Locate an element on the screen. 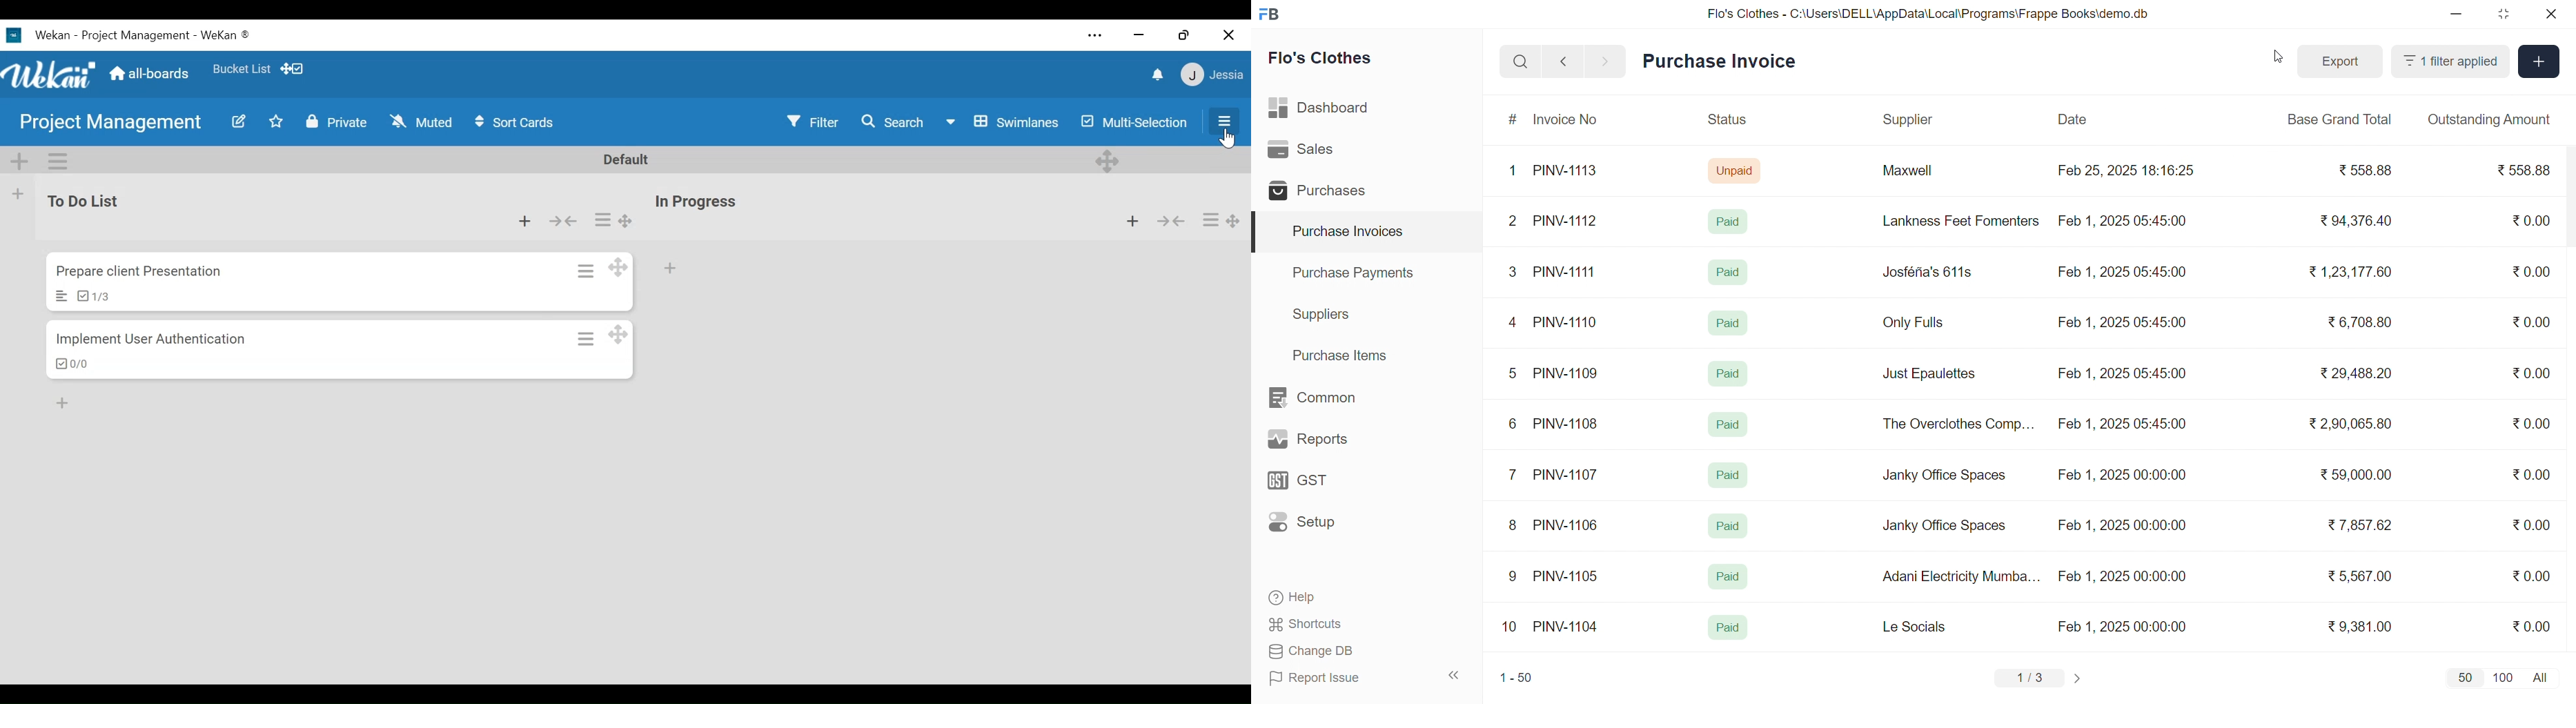 The width and height of the screenshot is (2576, 728). notifications is located at coordinates (1158, 74).